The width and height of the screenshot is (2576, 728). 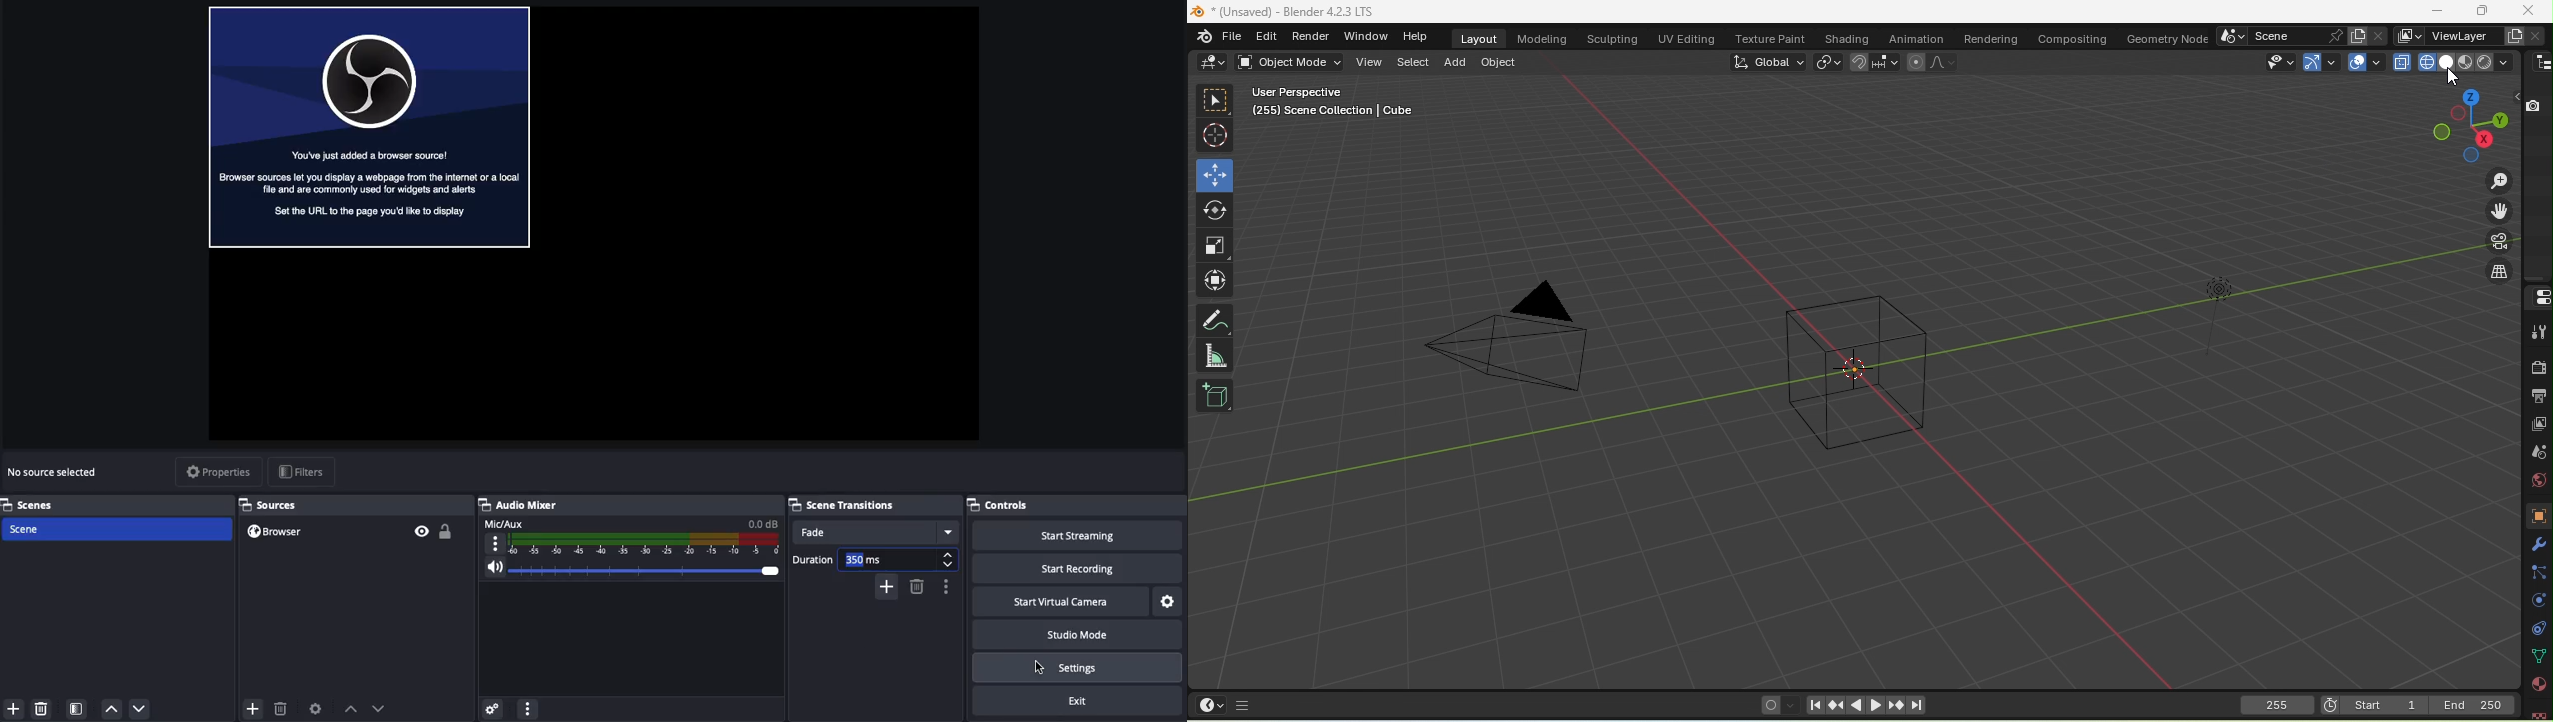 What do you see at coordinates (1217, 99) in the screenshot?
I see `Select box` at bounding box center [1217, 99].